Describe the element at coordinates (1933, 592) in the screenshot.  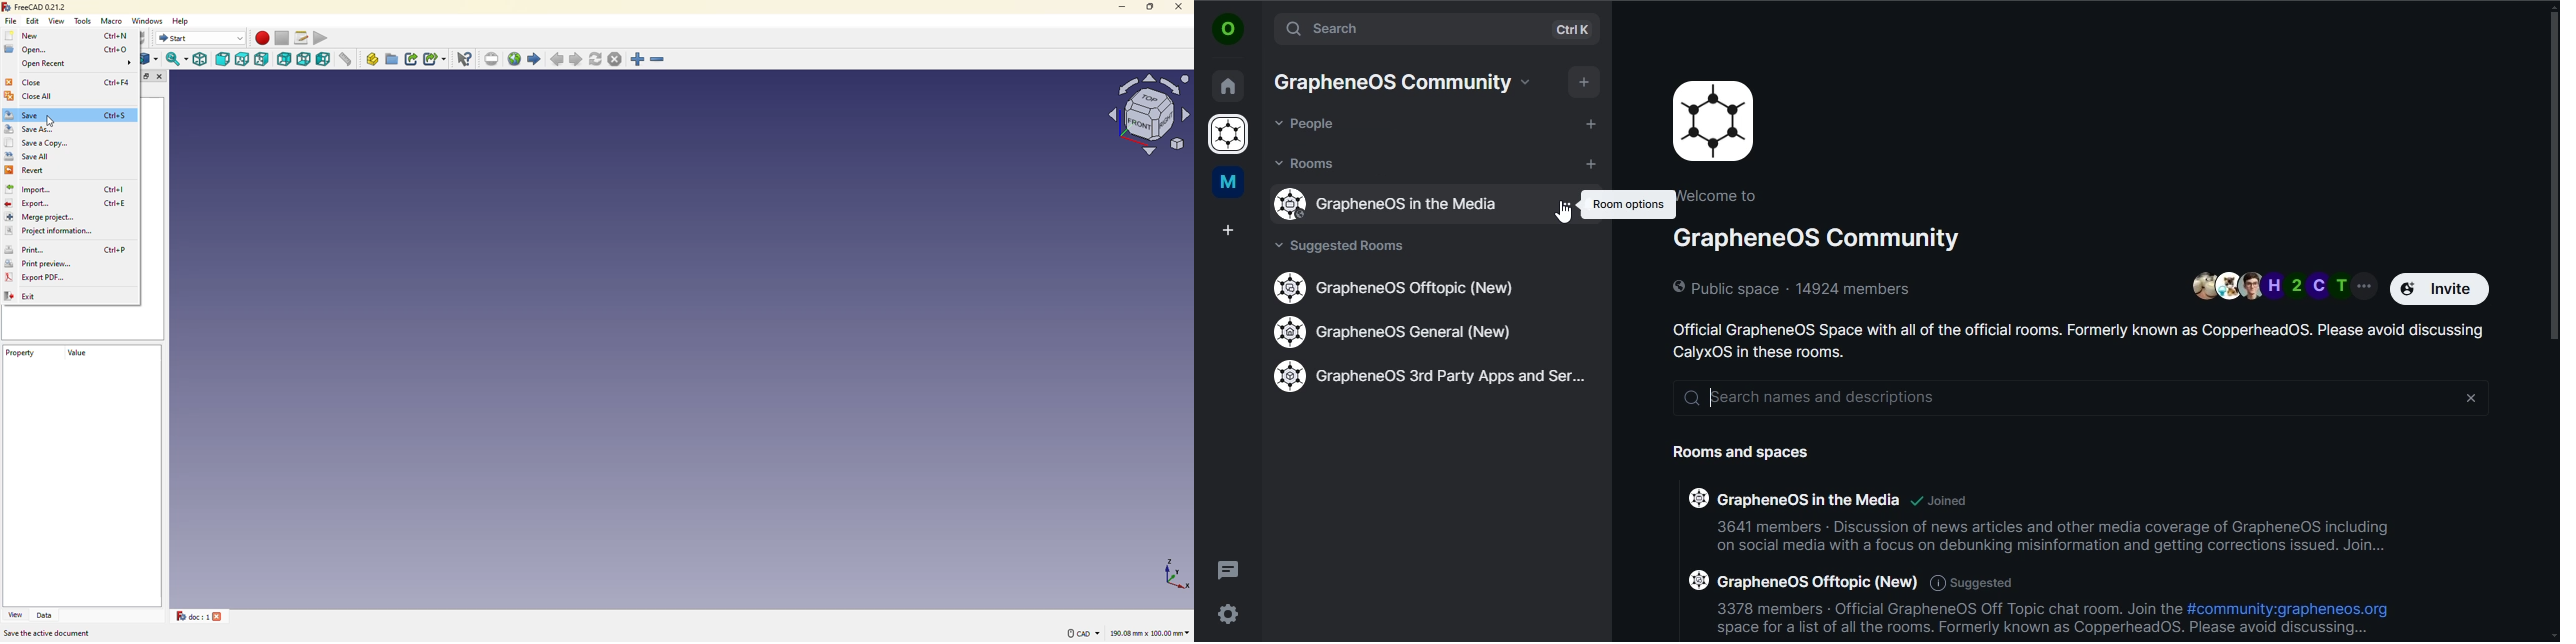
I see `srapheneOS Offtopic (New) (1) suggested1378 members - Official GrapheneOS Off Topic chat room. Join the ` at that location.